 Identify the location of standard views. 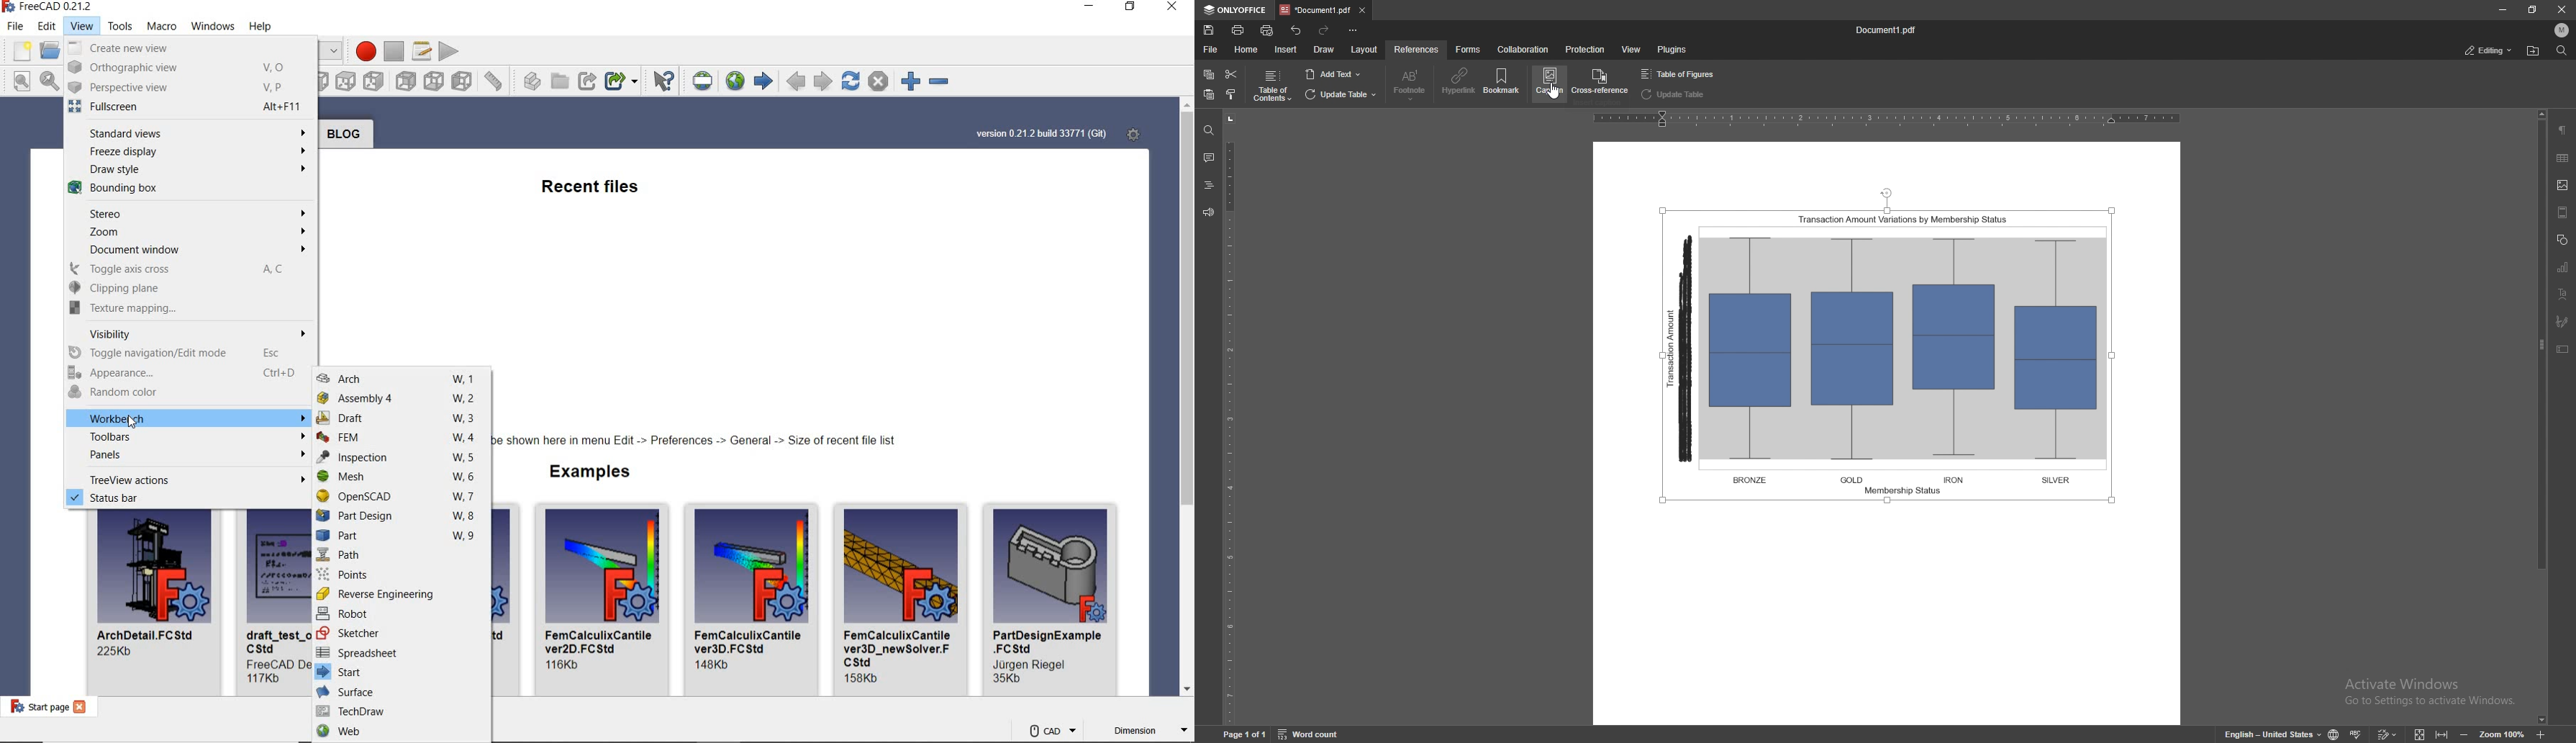
(190, 130).